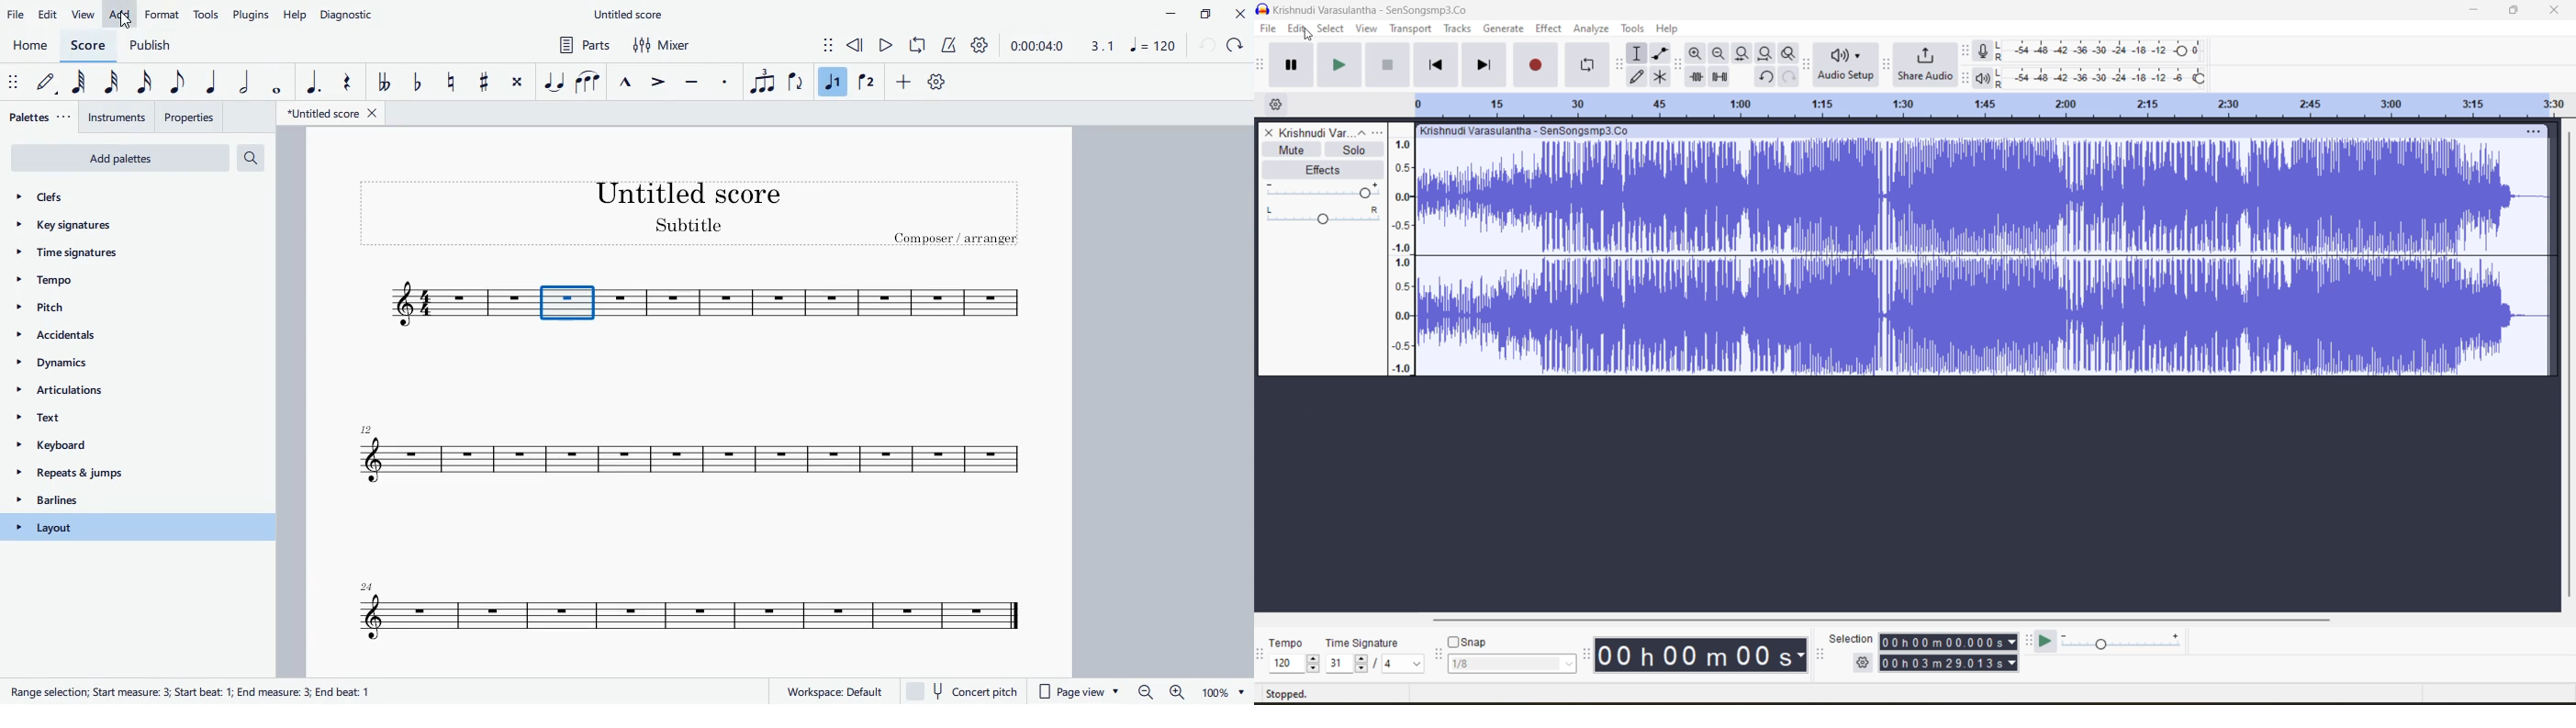  Describe the element at coordinates (567, 302) in the screenshot. I see `selected note` at that location.